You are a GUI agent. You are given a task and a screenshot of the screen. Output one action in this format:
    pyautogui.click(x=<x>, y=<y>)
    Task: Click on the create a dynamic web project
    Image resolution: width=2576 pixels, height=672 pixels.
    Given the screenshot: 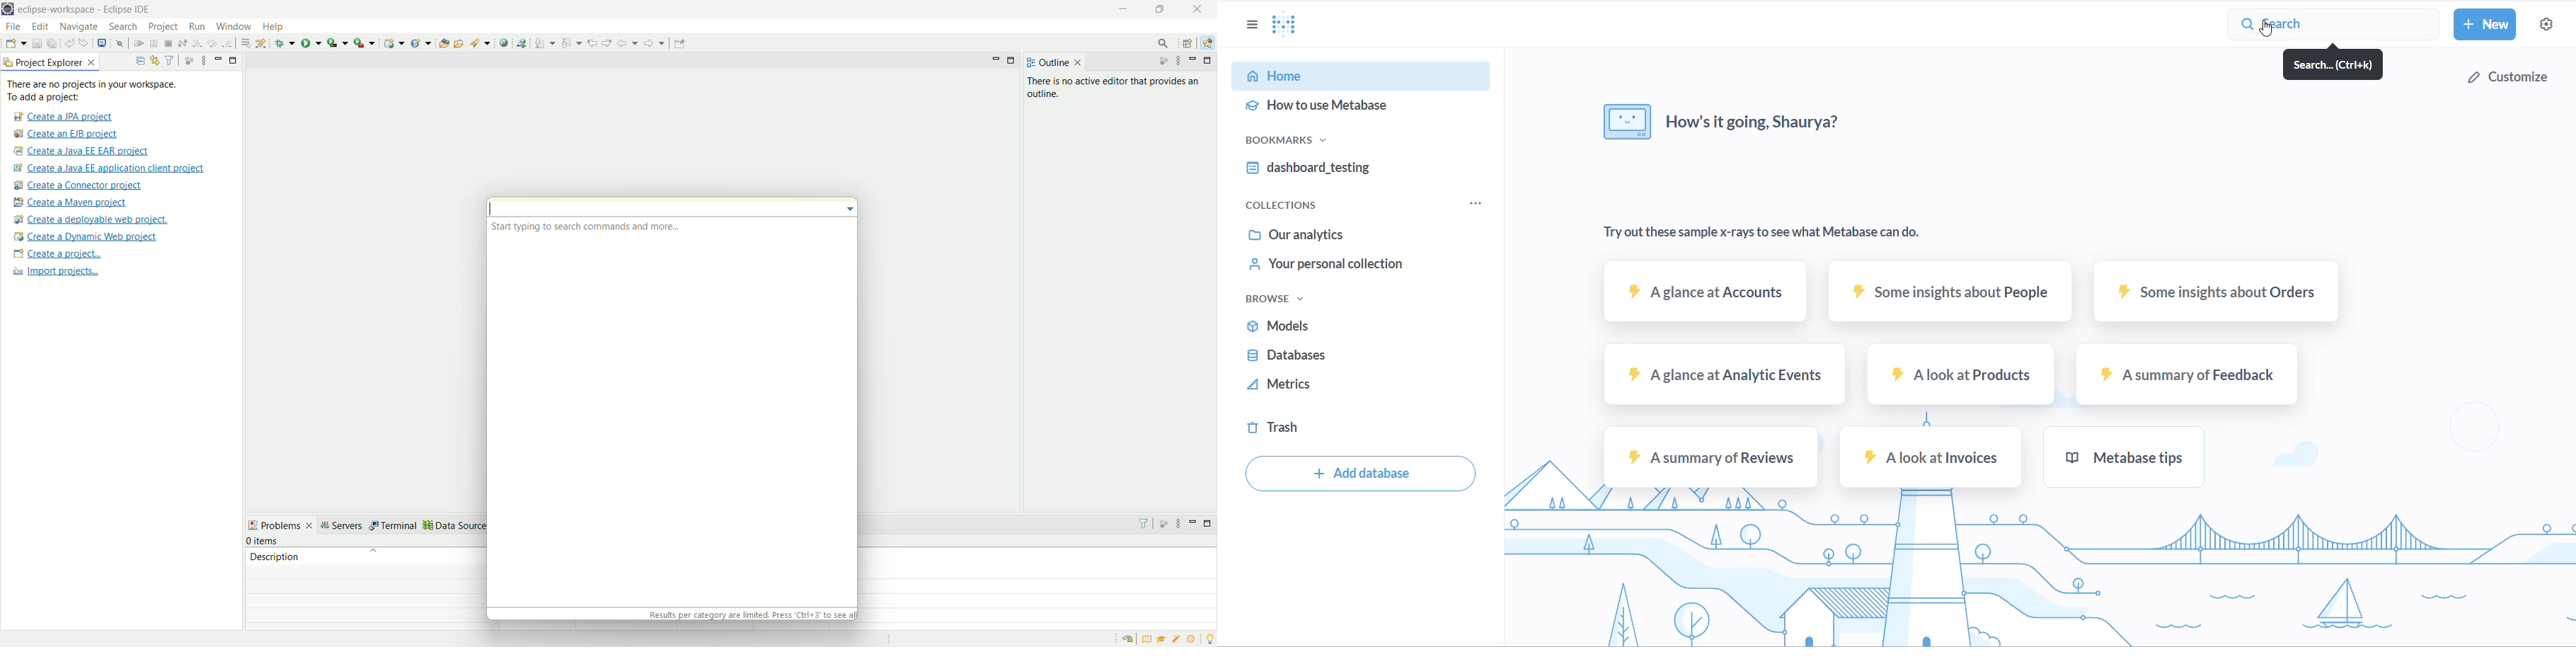 What is the action you would take?
    pyautogui.click(x=86, y=238)
    